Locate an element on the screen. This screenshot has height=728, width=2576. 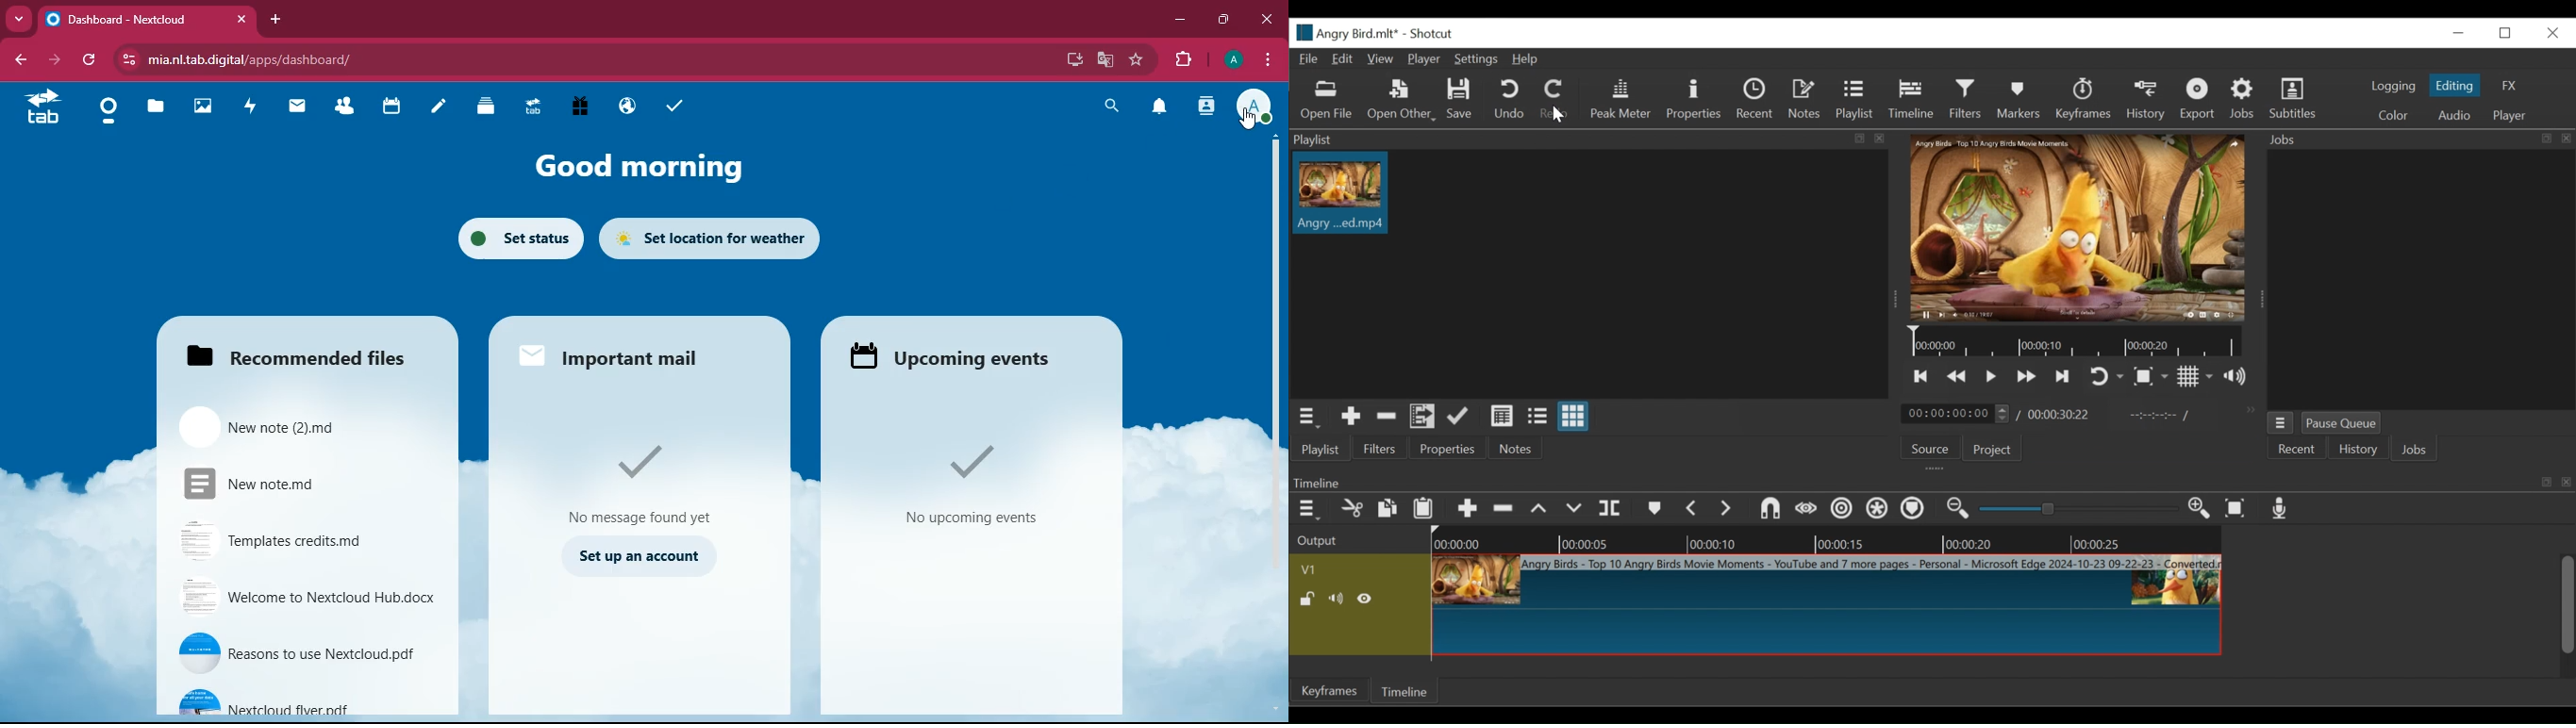
No Upcoming events is located at coordinates (970, 521).